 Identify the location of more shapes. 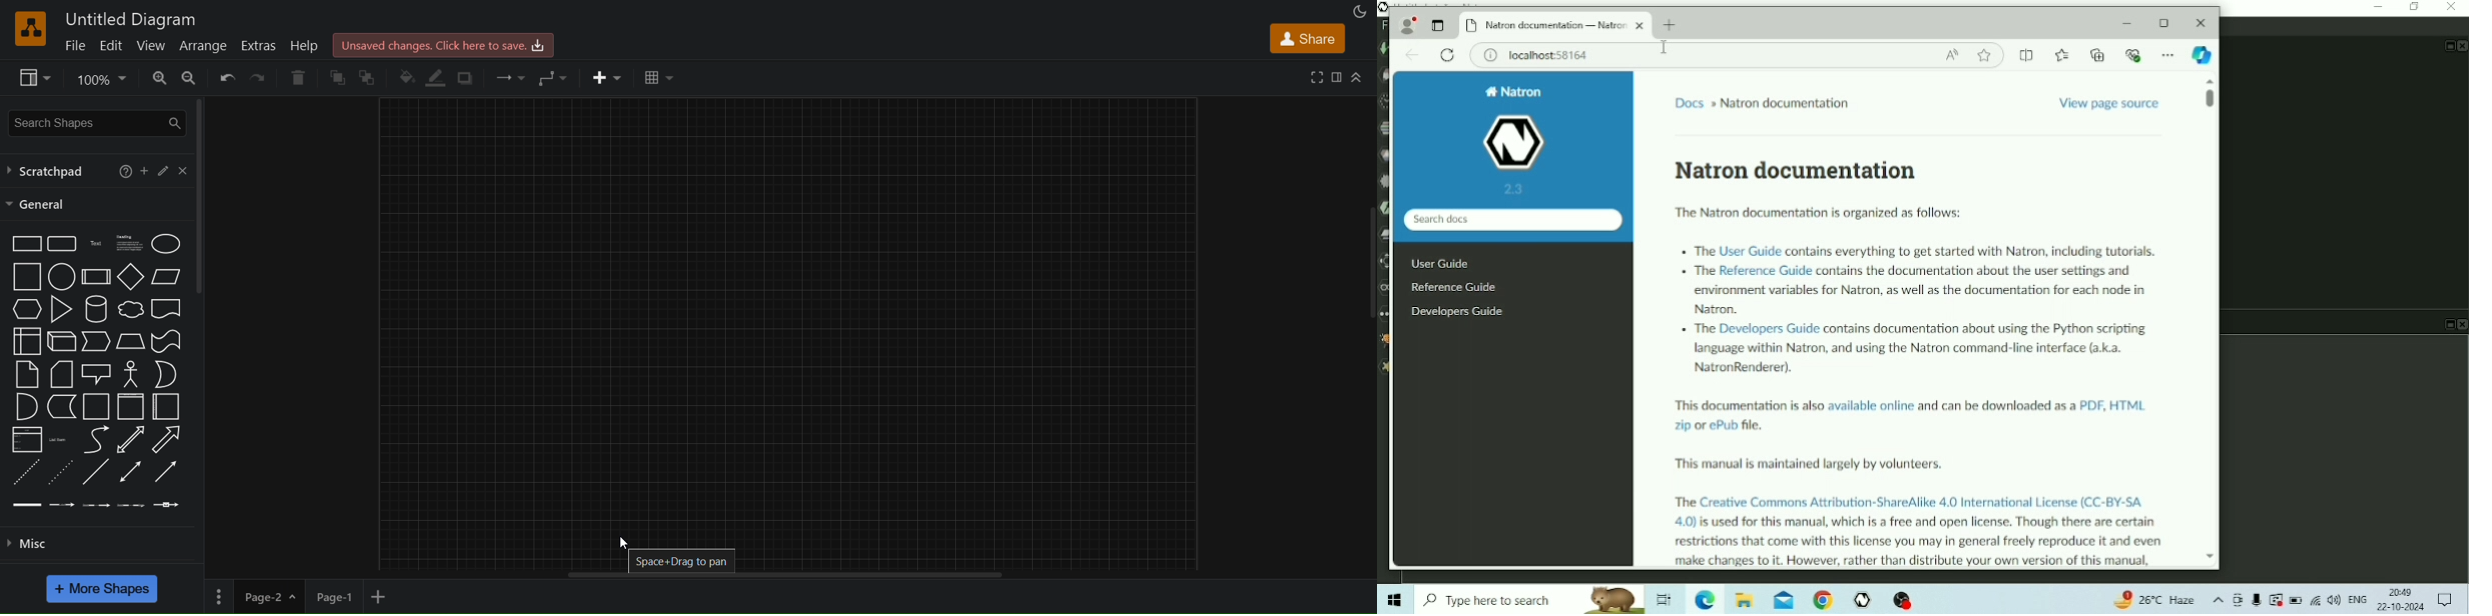
(103, 588).